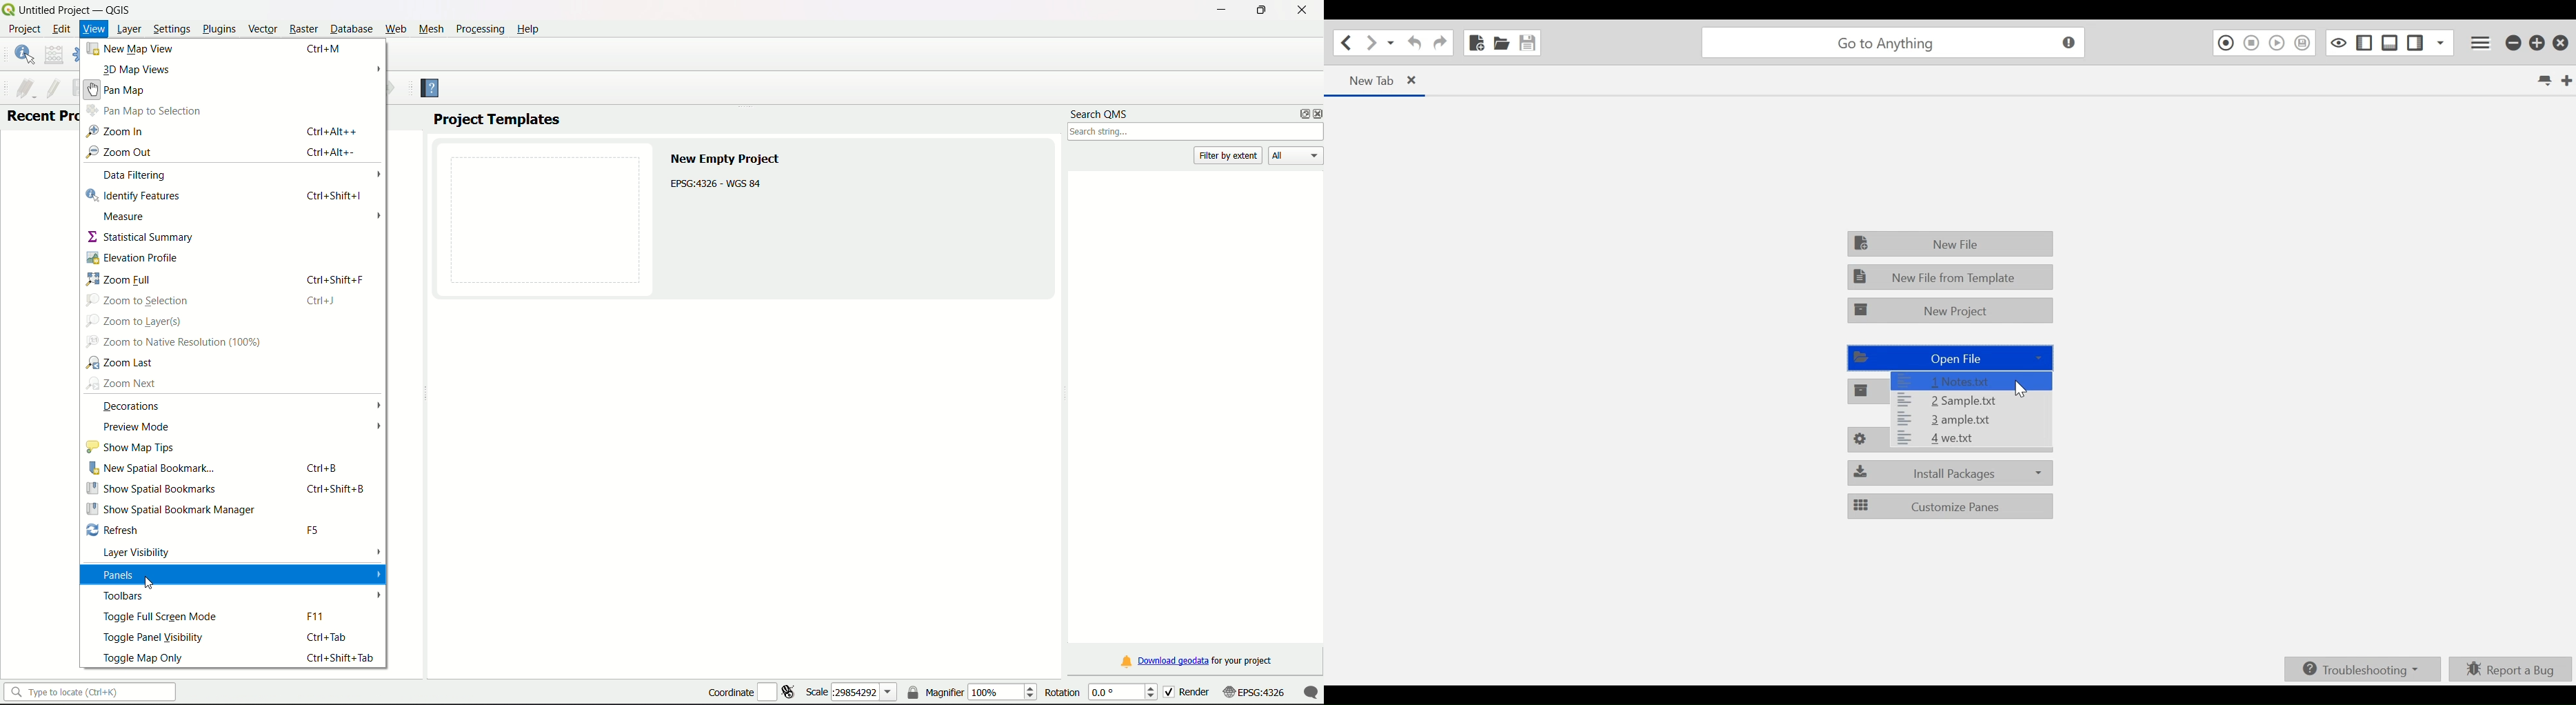 The width and height of the screenshot is (2576, 728). I want to click on render, so click(1199, 693).